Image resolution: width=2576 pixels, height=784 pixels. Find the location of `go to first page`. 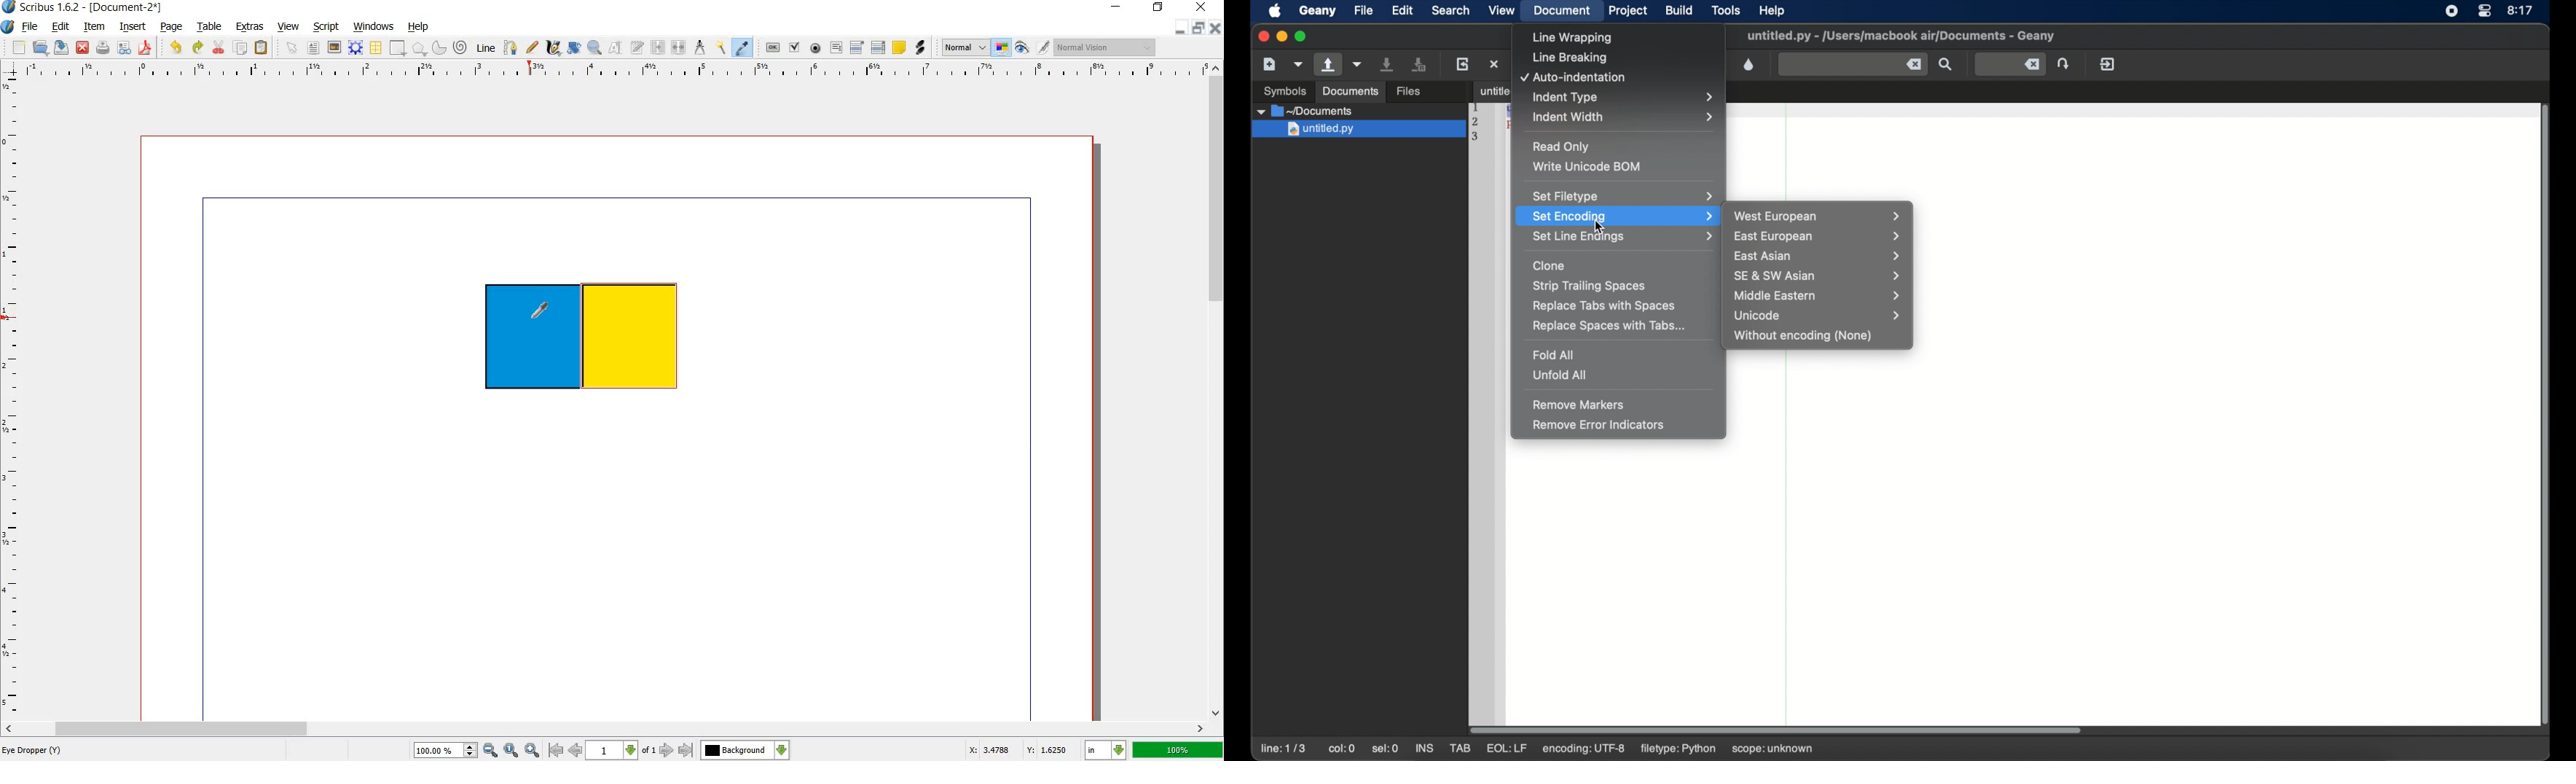

go to first page is located at coordinates (556, 750).